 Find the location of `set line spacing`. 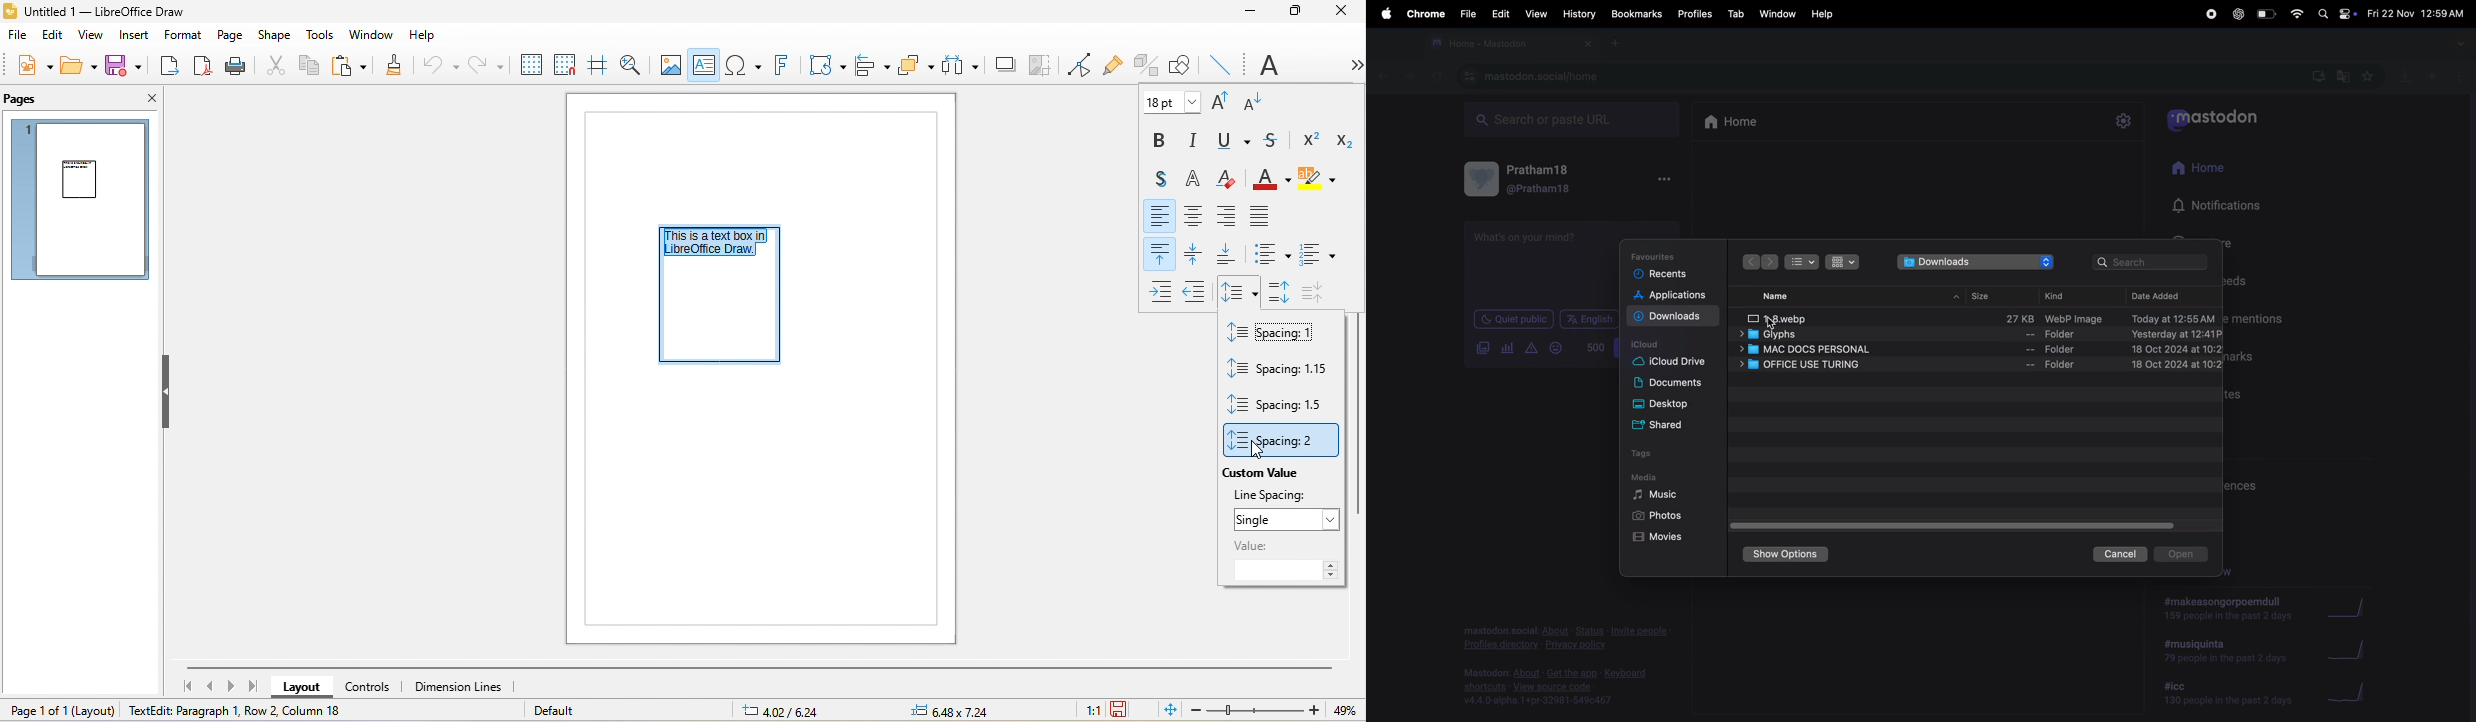

set line spacing is located at coordinates (1243, 290).